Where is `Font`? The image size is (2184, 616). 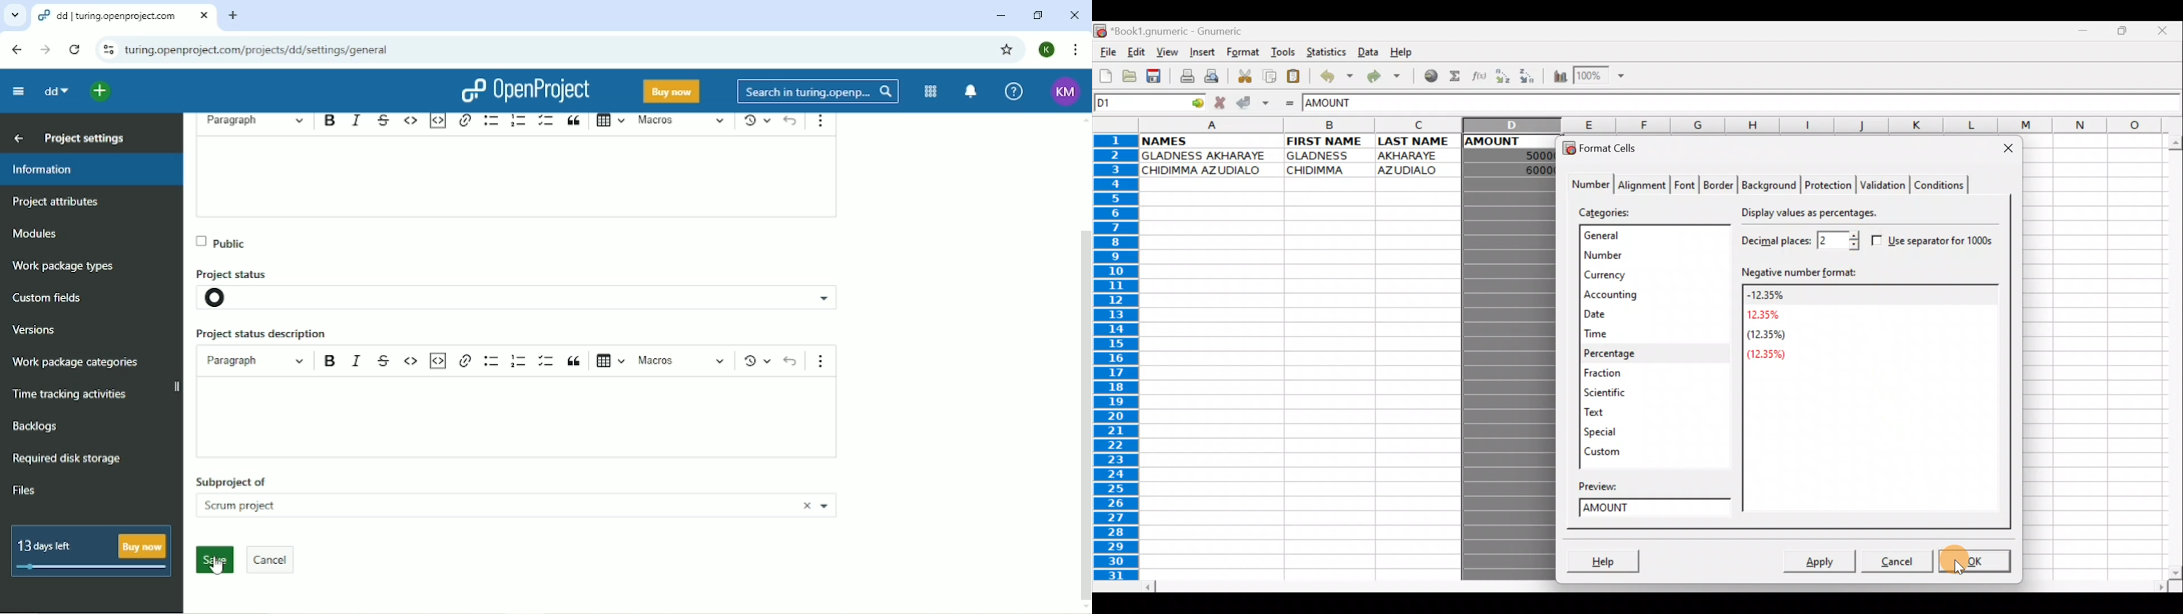 Font is located at coordinates (1686, 184).